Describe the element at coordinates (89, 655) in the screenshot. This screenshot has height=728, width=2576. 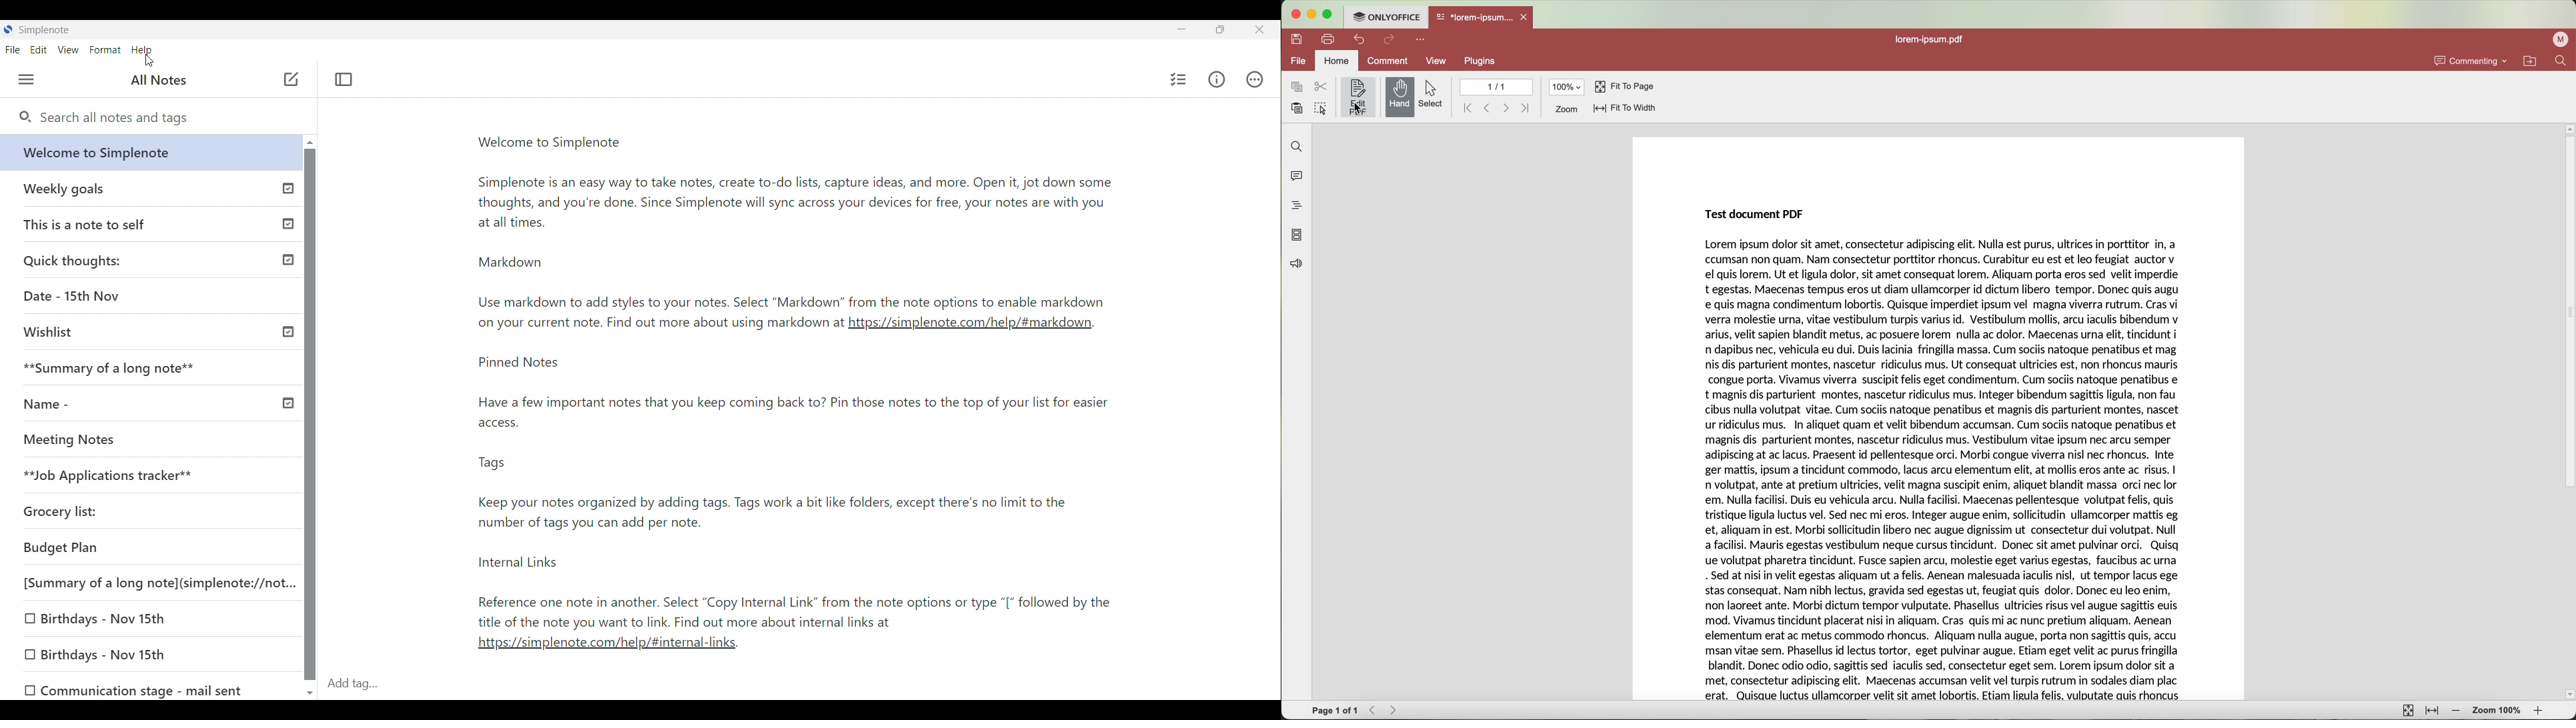
I see `[0 Birthdays - Nov 15th` at that location.